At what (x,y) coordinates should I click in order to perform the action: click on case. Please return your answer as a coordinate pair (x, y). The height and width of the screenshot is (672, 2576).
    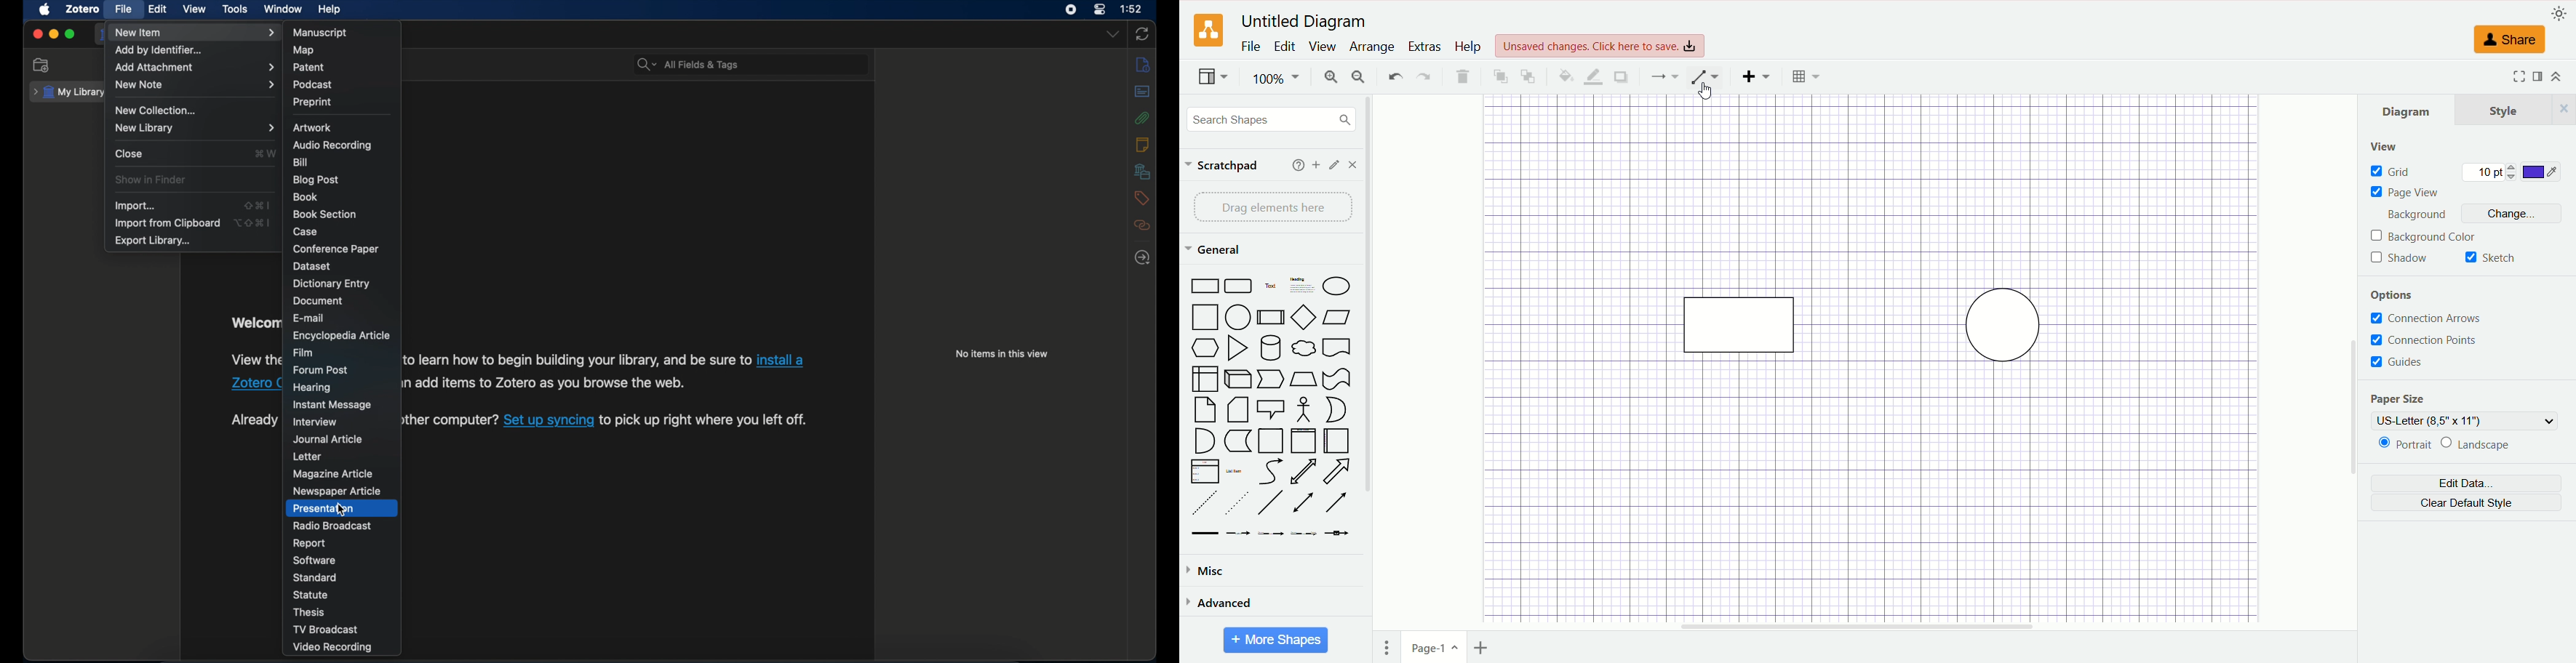
    Looking at the image, I should click on (305, 231).